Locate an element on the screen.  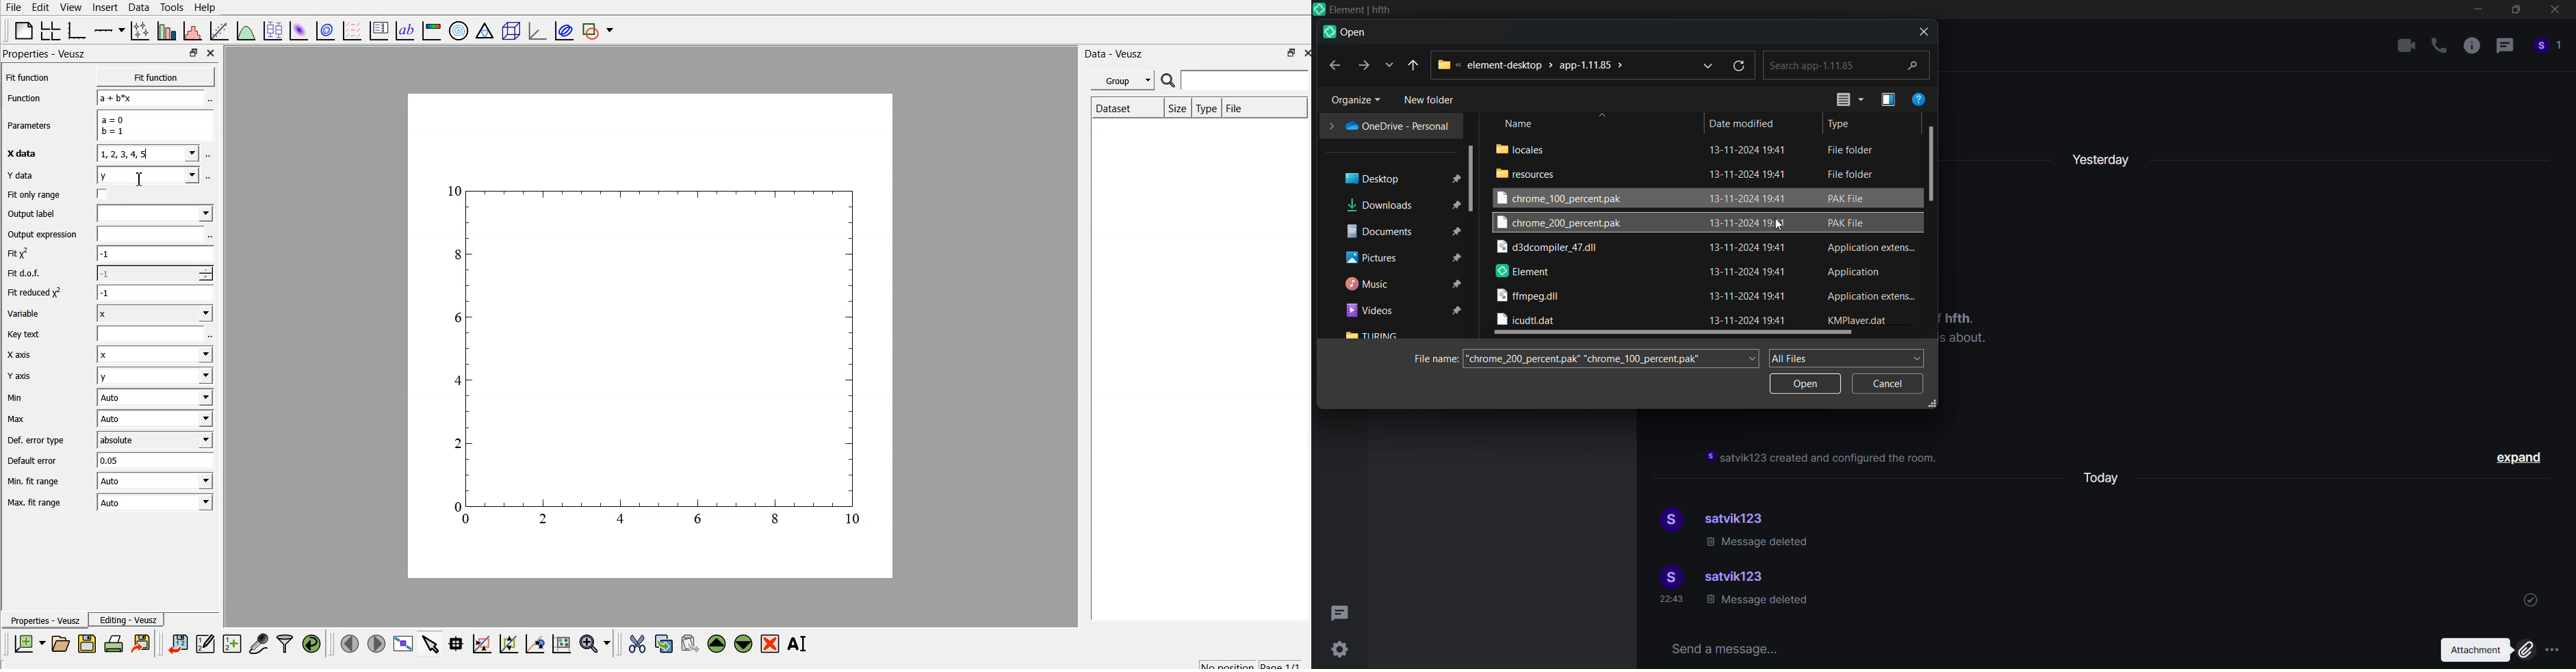
Fit dof. is located at coordinates (34, 274).